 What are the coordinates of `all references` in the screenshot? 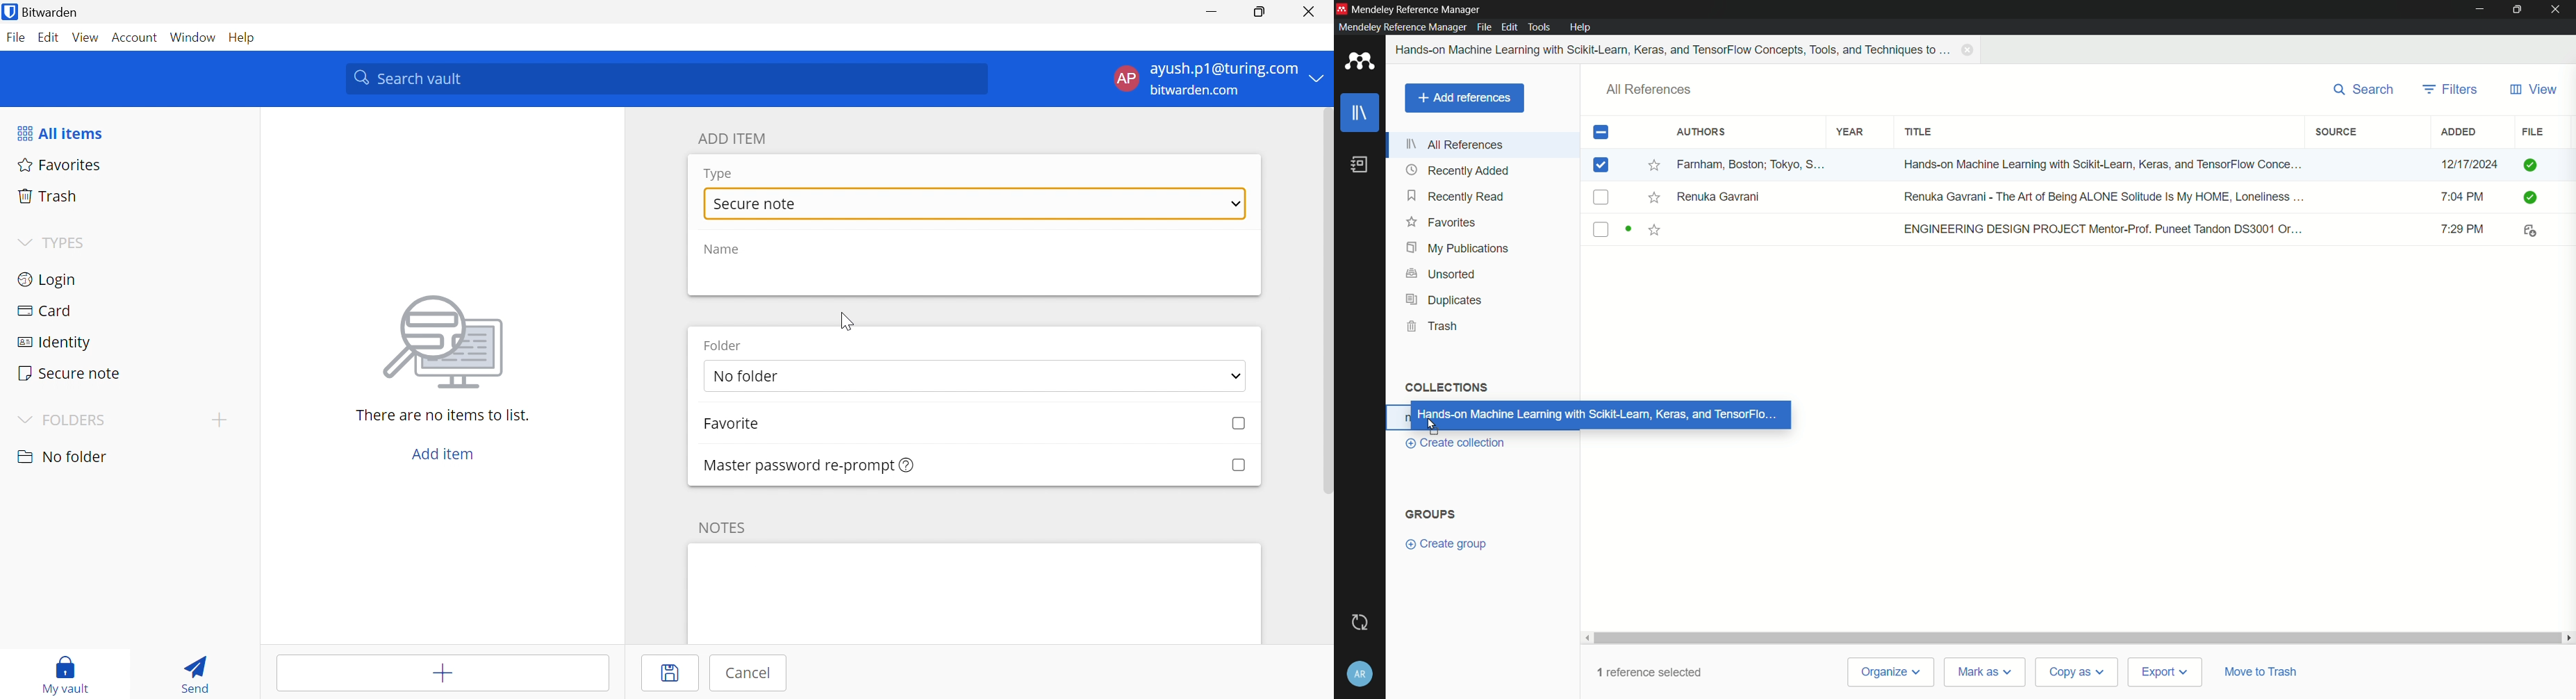 It's located at (1650, 90).